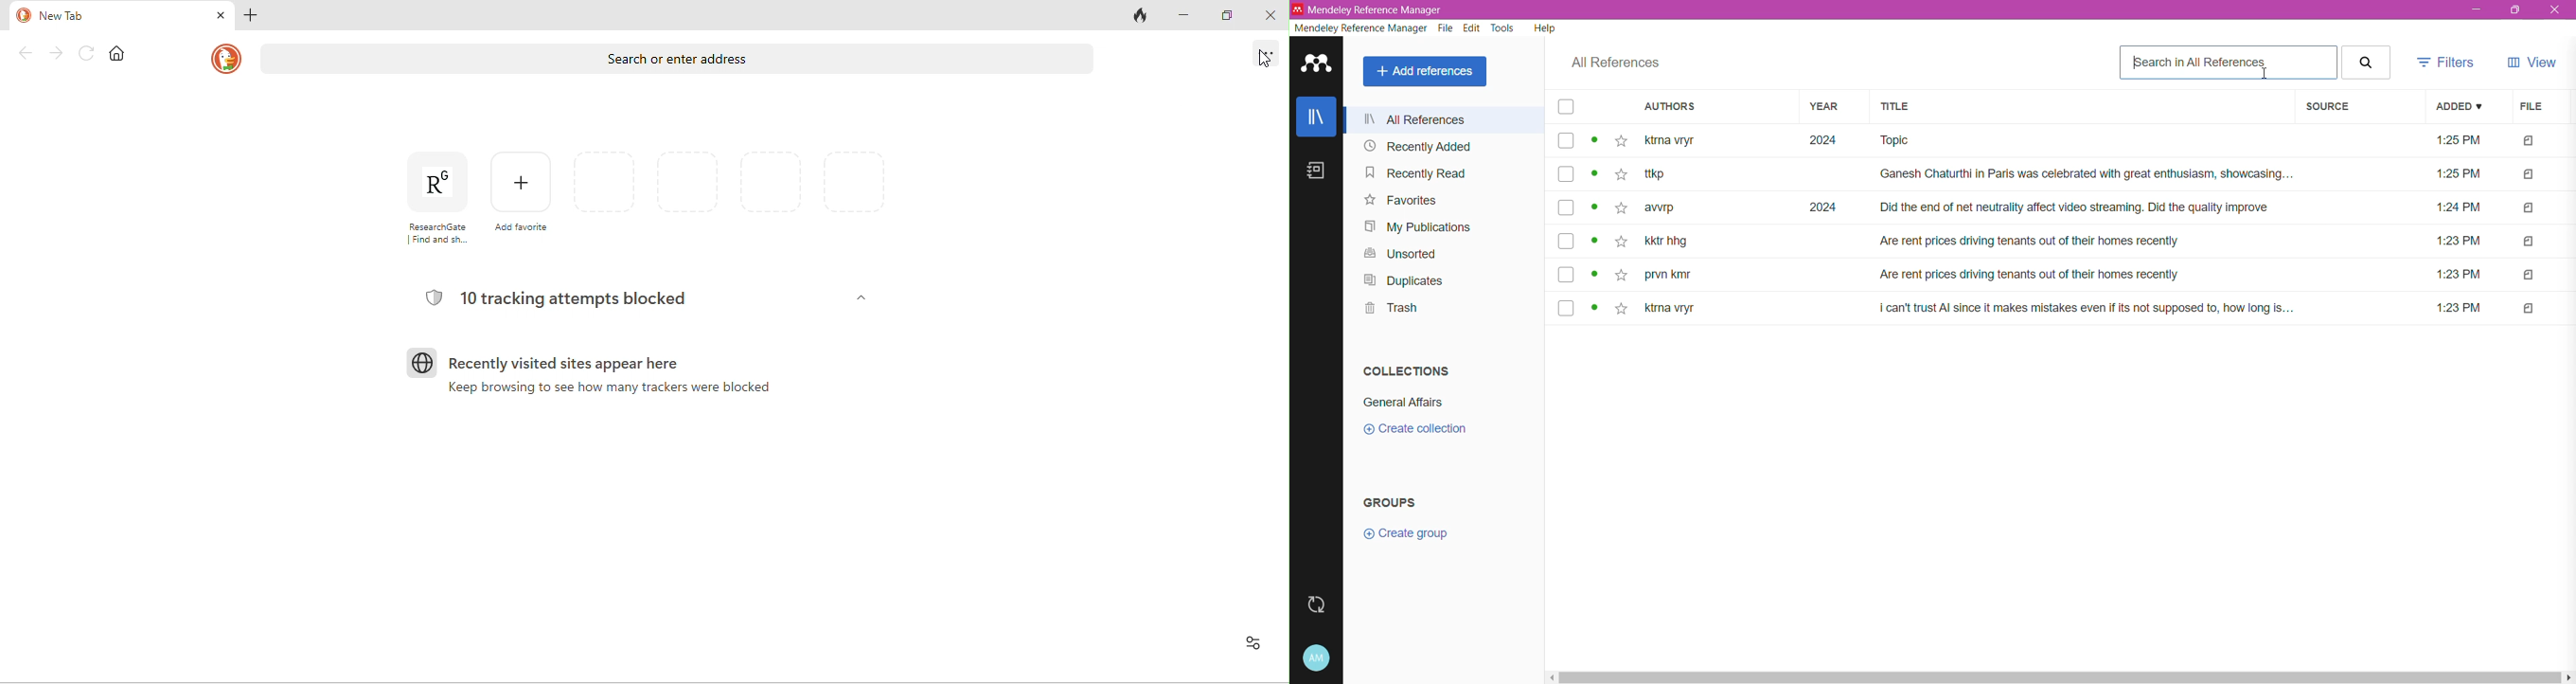 This screenshot has width=2576, height=700. What do you see at coordinates (1619, 274) in the screenshot?
I see `click here to add to favourites` at bounding box center [1619, 274].